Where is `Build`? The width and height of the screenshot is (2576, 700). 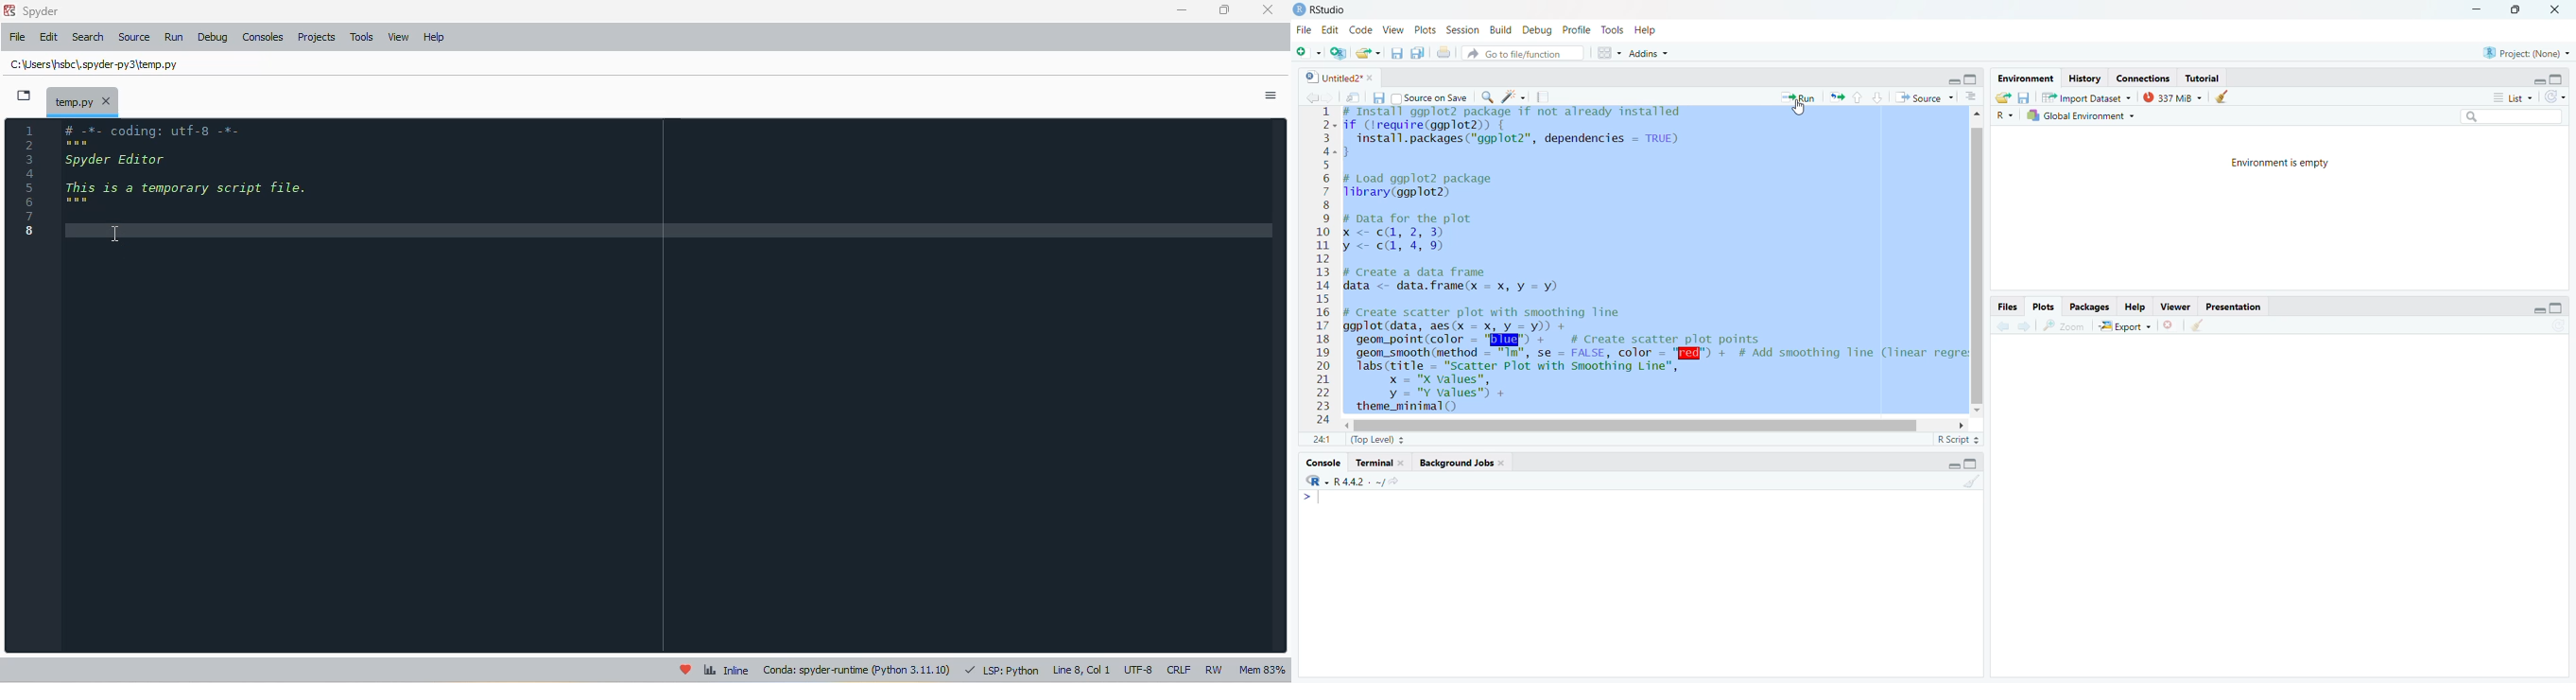 Build is located at coordinates (1501, 29).